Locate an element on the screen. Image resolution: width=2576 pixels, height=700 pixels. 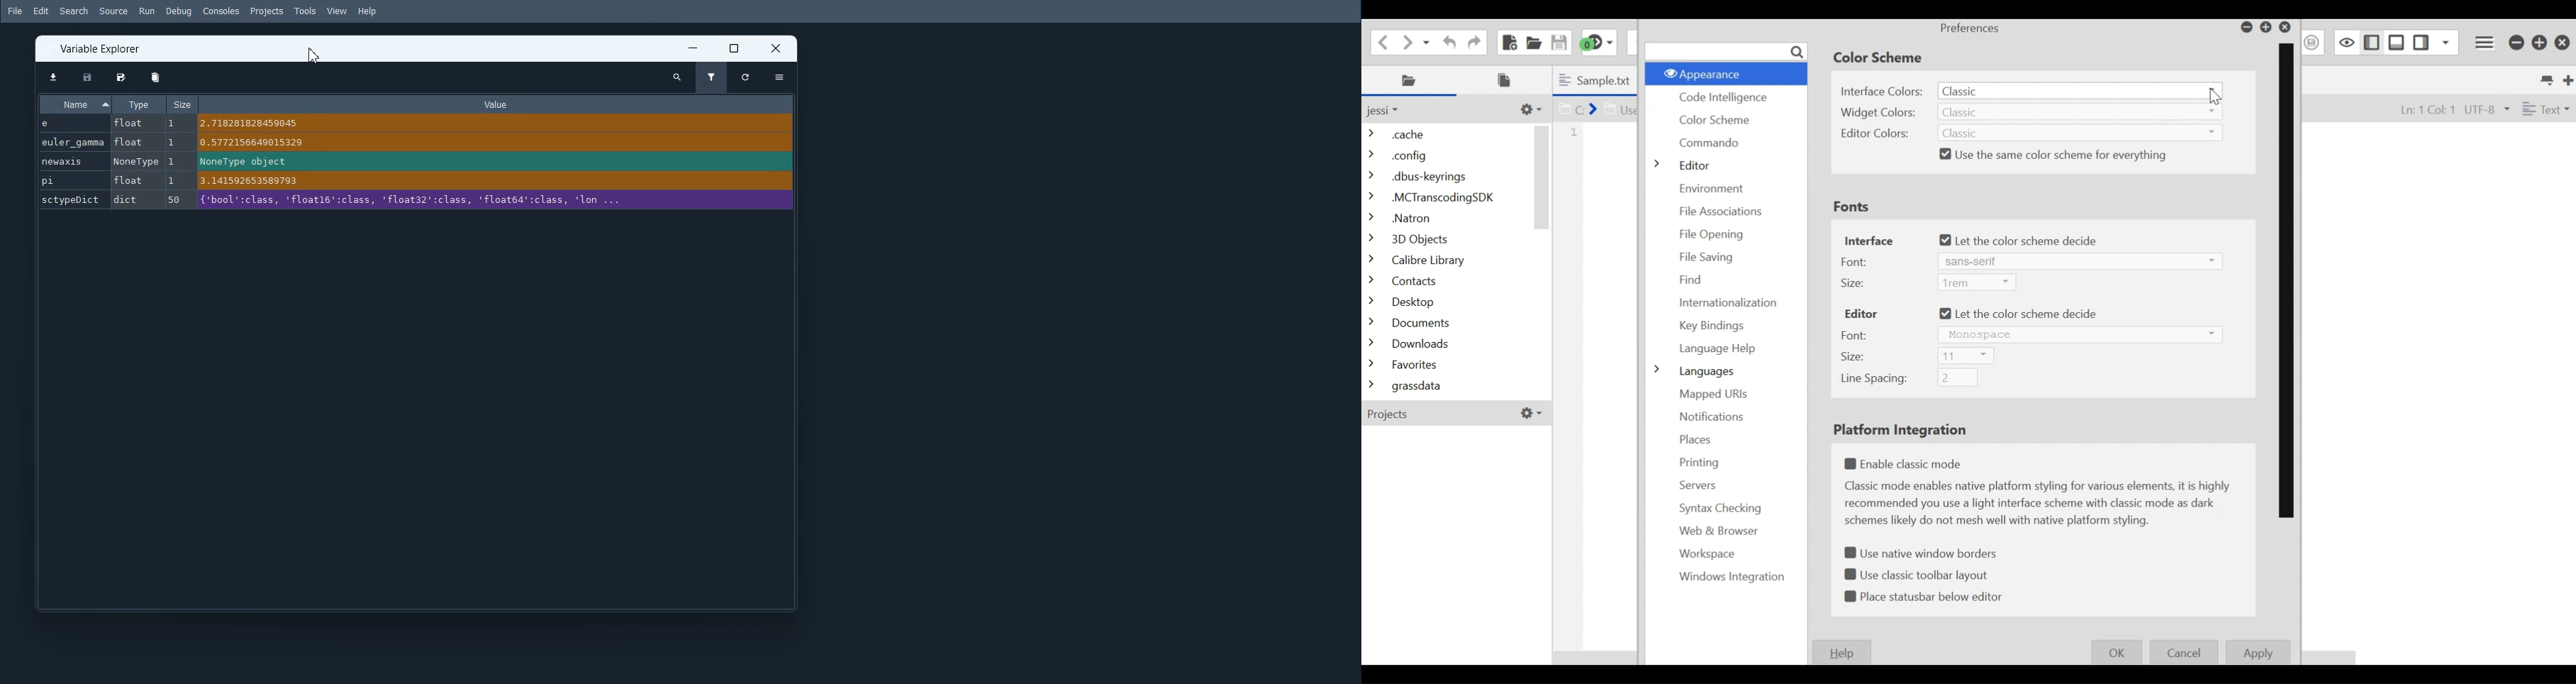
Consoles is located at coordinates (220, 11).